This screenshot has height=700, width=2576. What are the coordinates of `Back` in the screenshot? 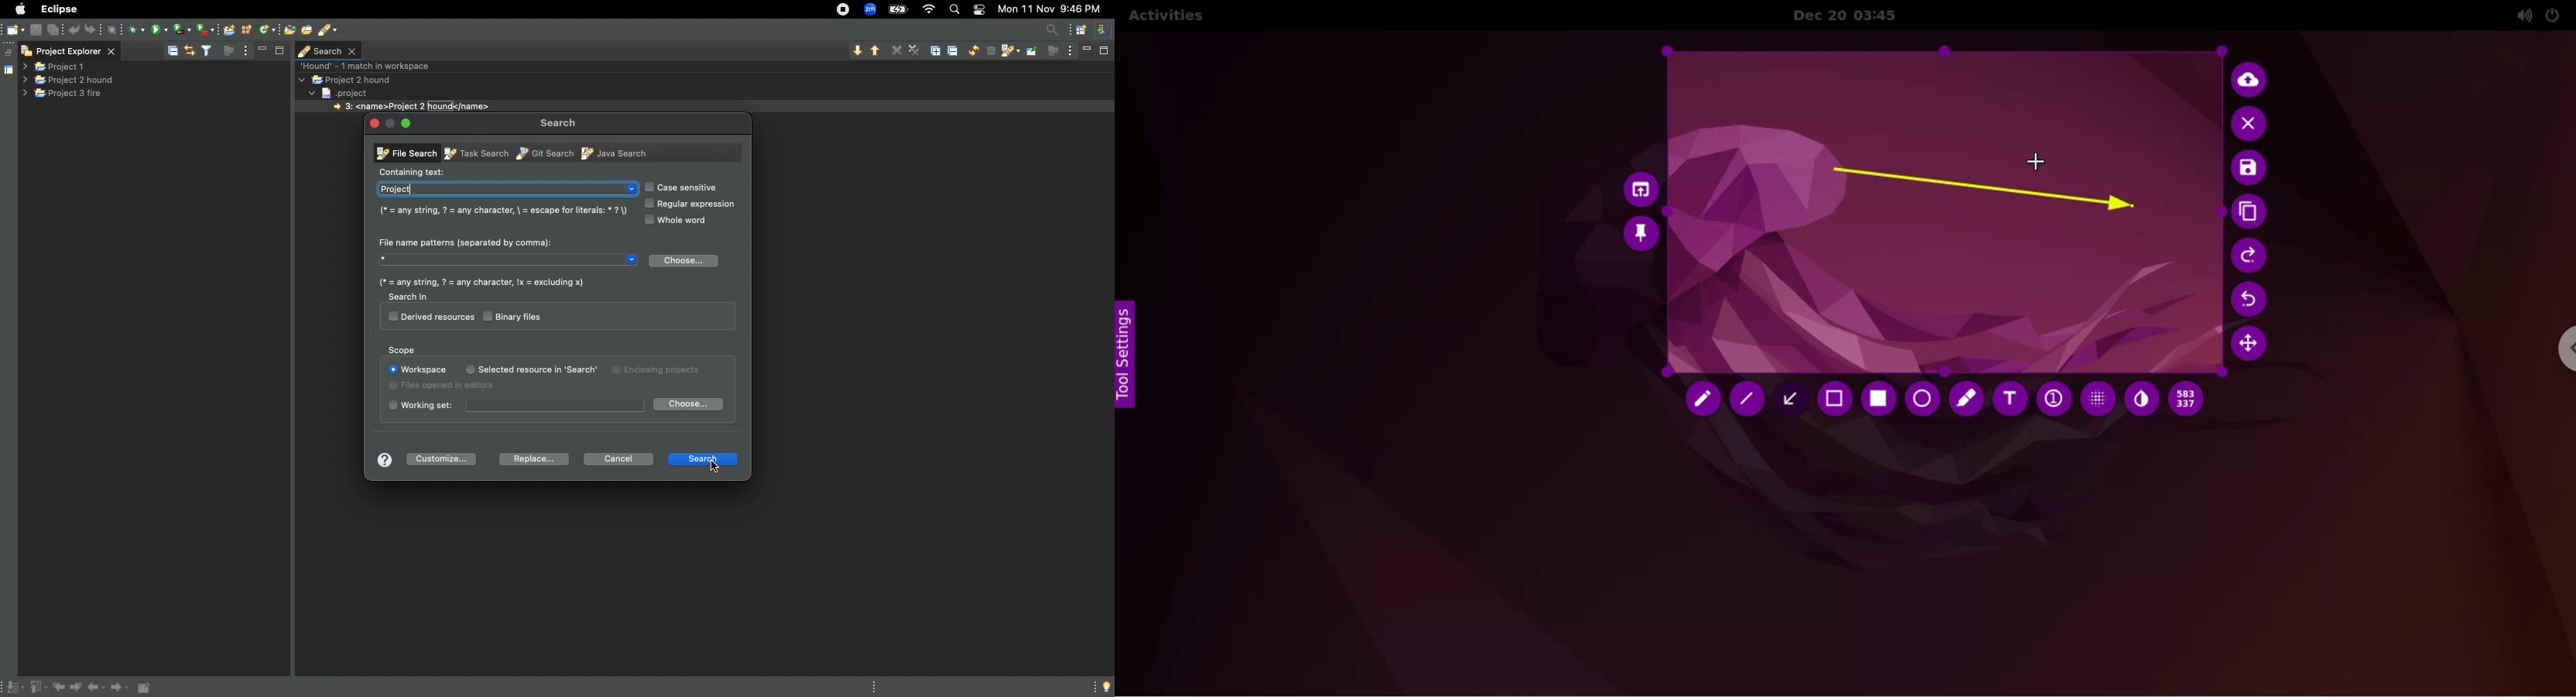 It's located at (98, 689).